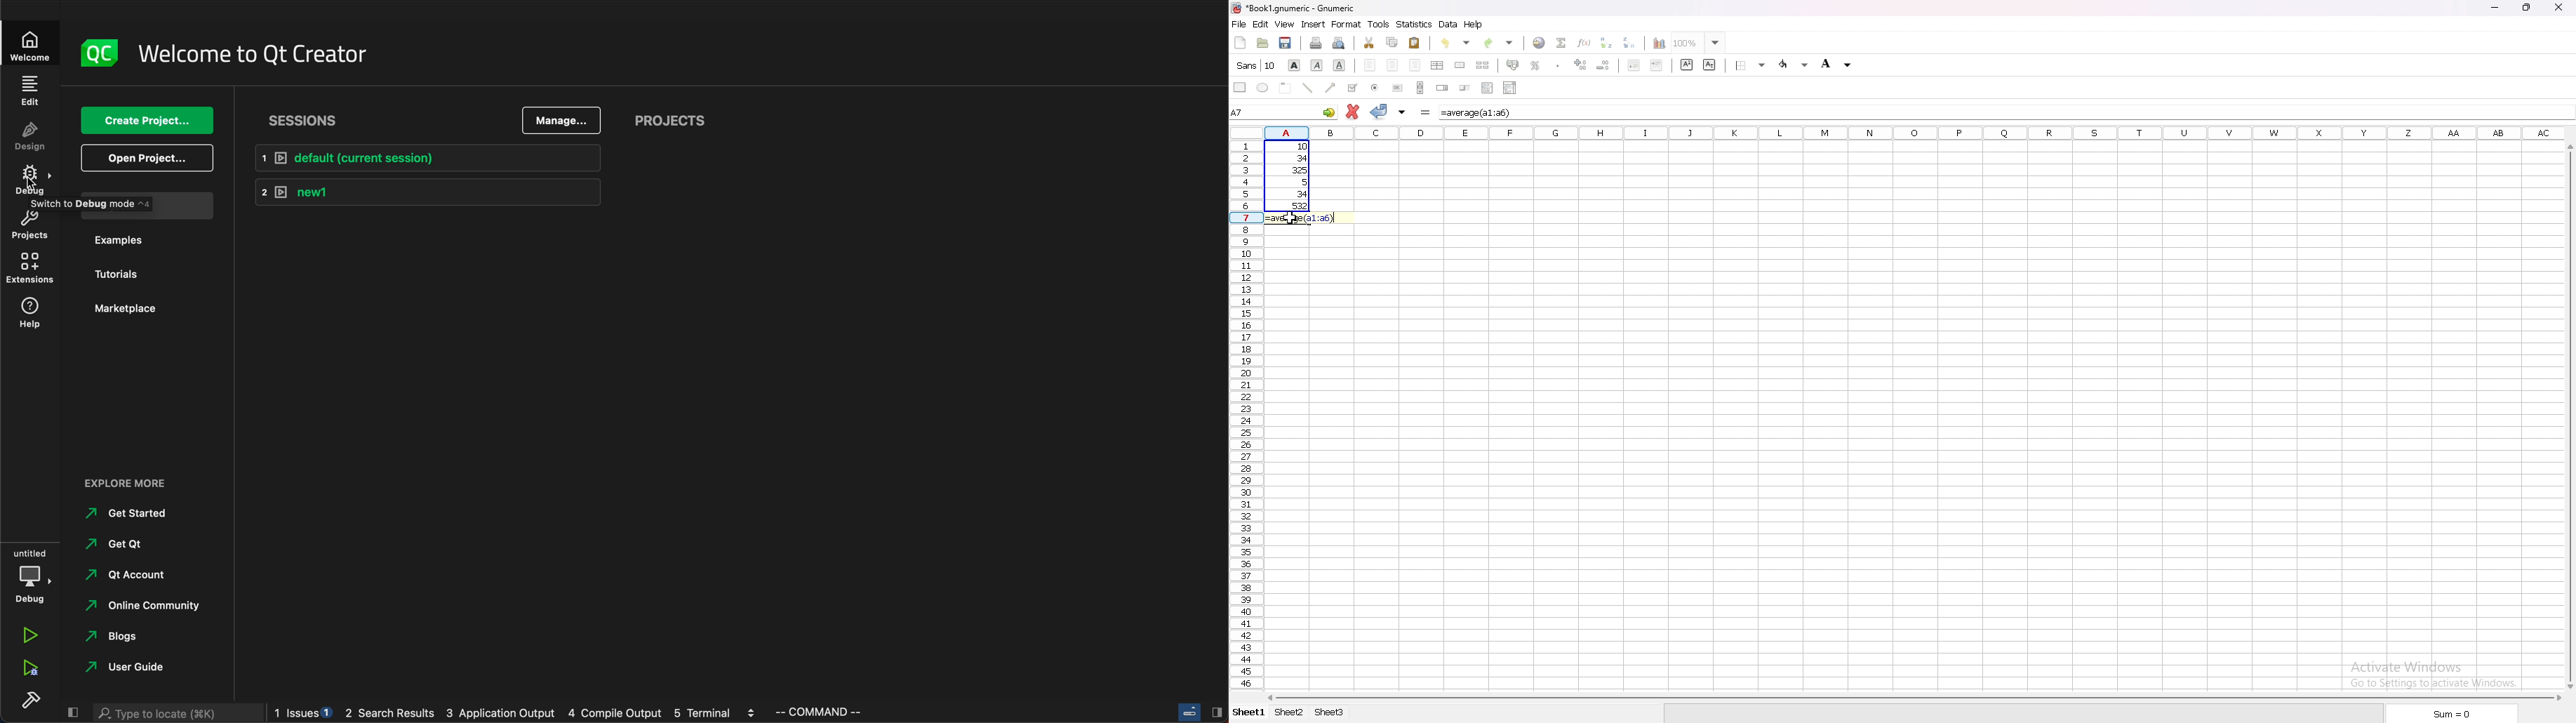 The image size is (2576, 728). What do you see at coordinates (132, 576) in the screenshot?
I see `account` at bounding box center [132, 576].